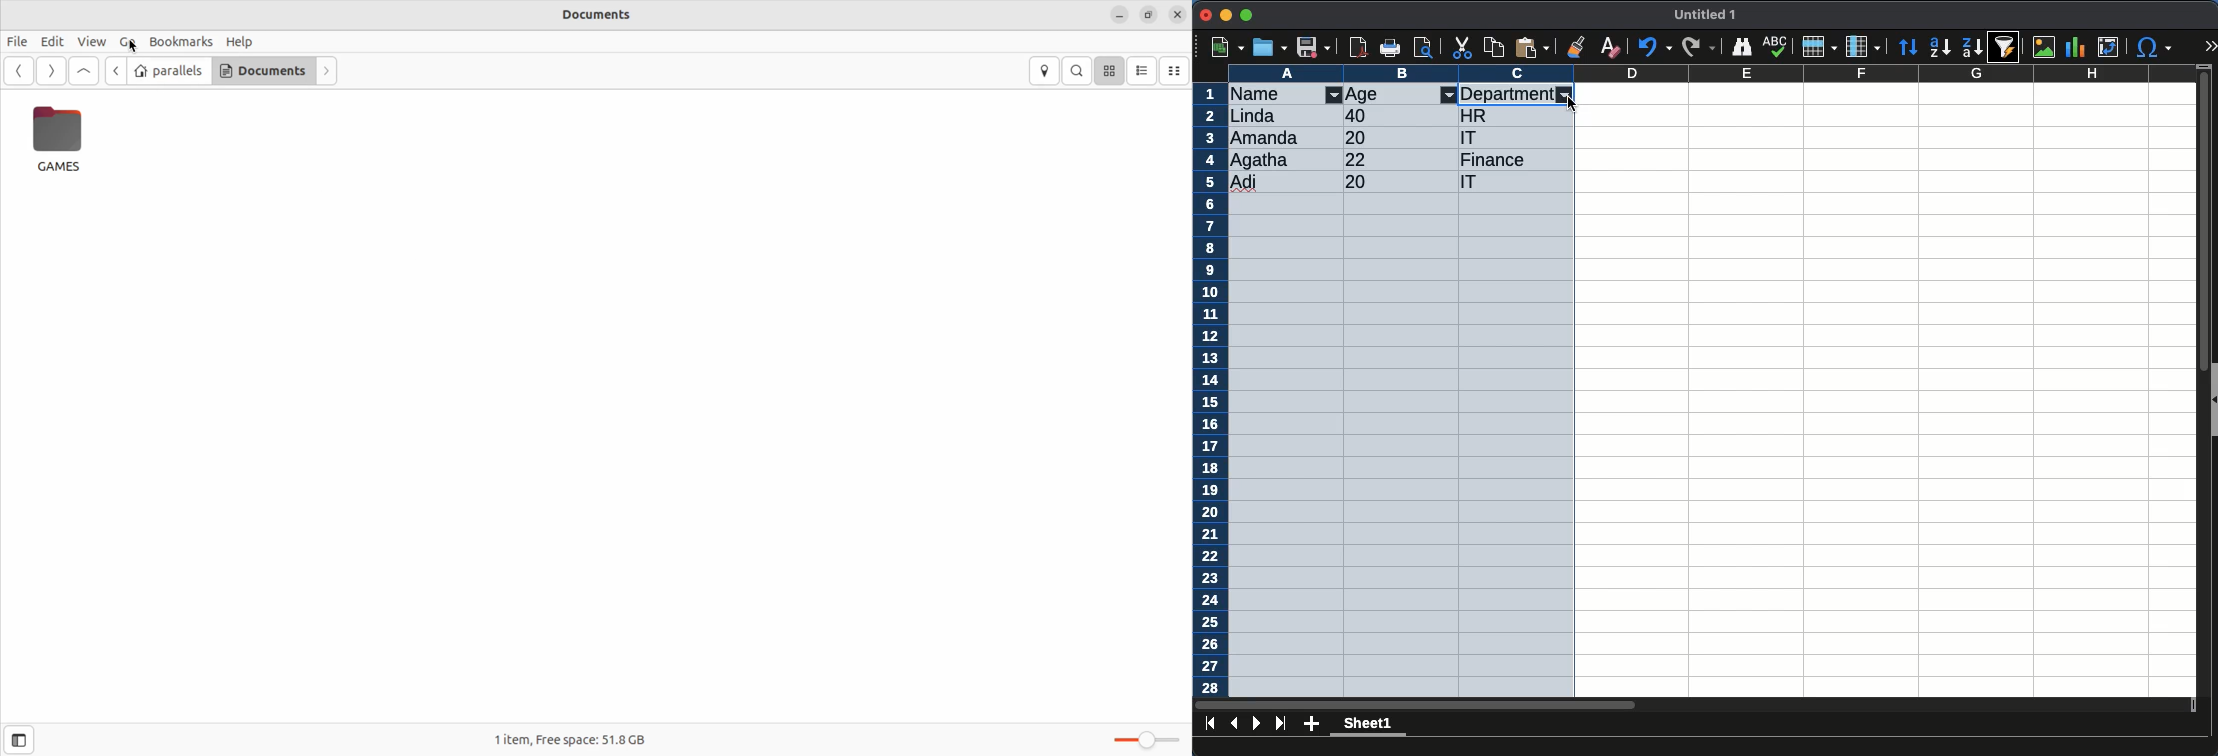 The width and height of the screenshot is (2240, 756). What do you see at coordinates (1078, 72) in the screenshot?
I see `search` at bounding box center [1078, 72].